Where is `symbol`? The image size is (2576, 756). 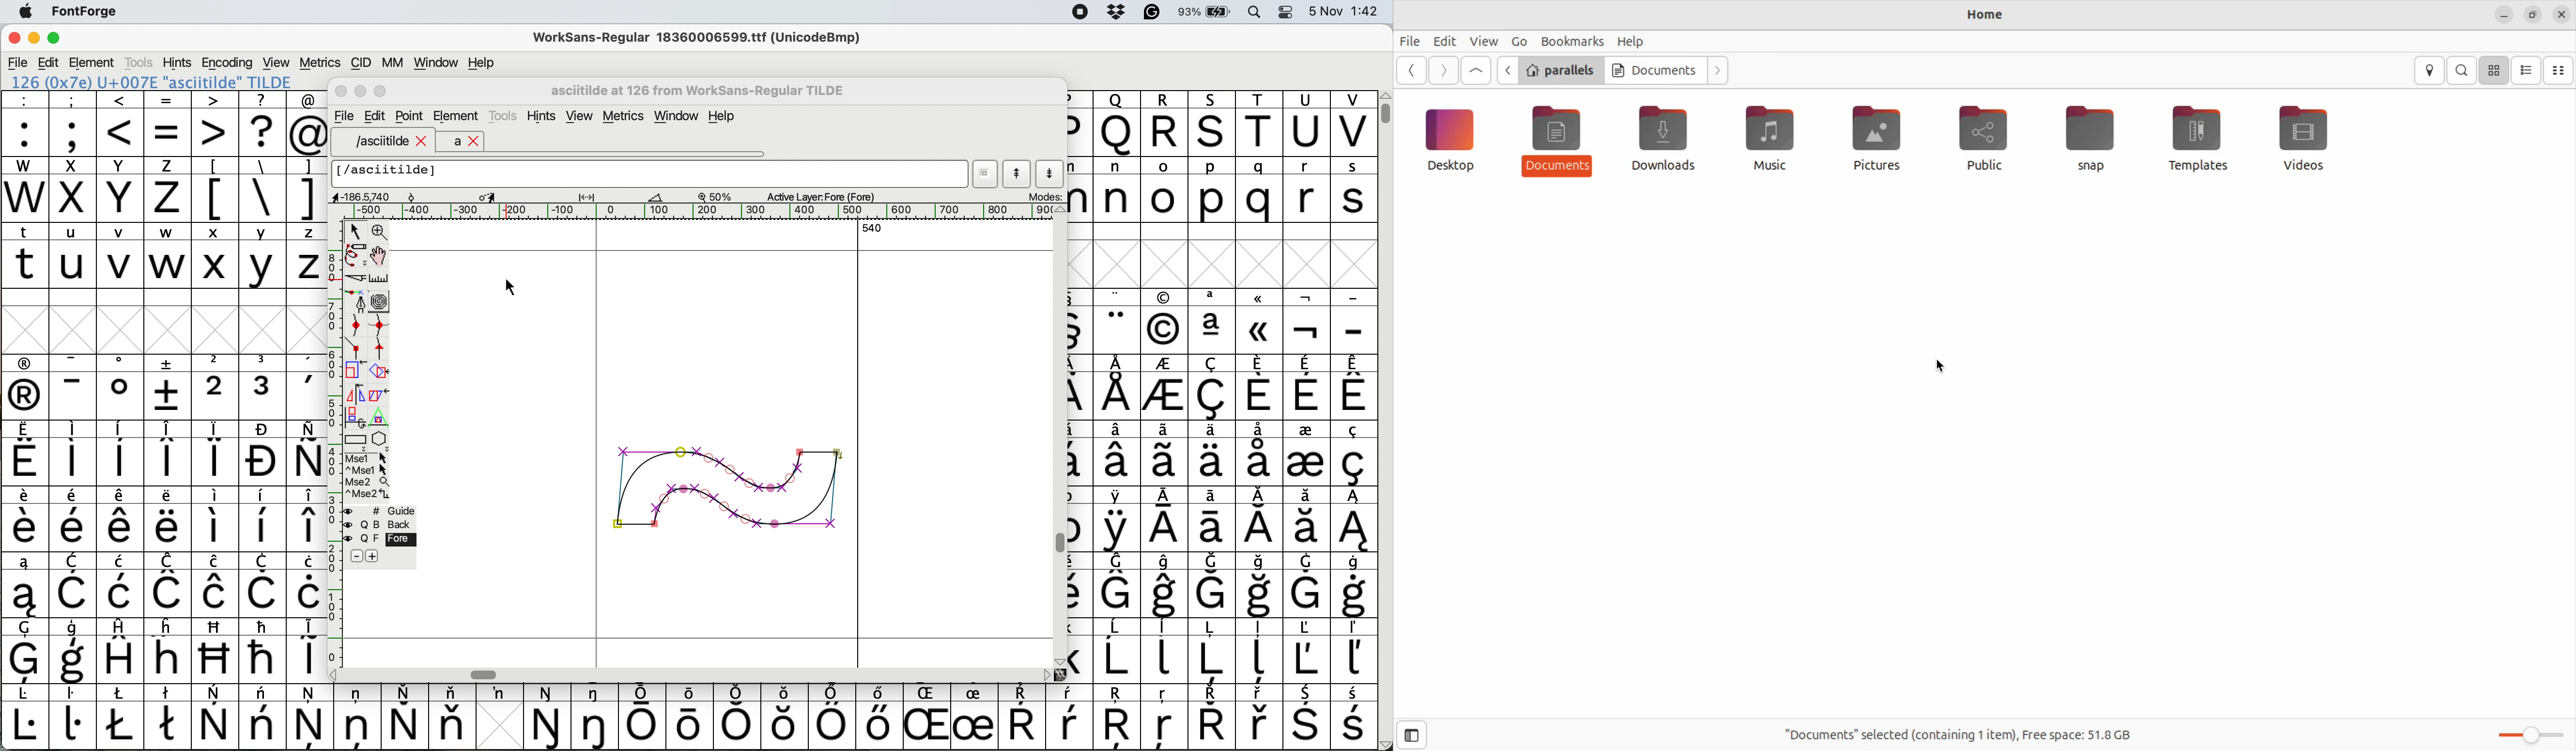
symbol is located at coordinates (1069, 717).